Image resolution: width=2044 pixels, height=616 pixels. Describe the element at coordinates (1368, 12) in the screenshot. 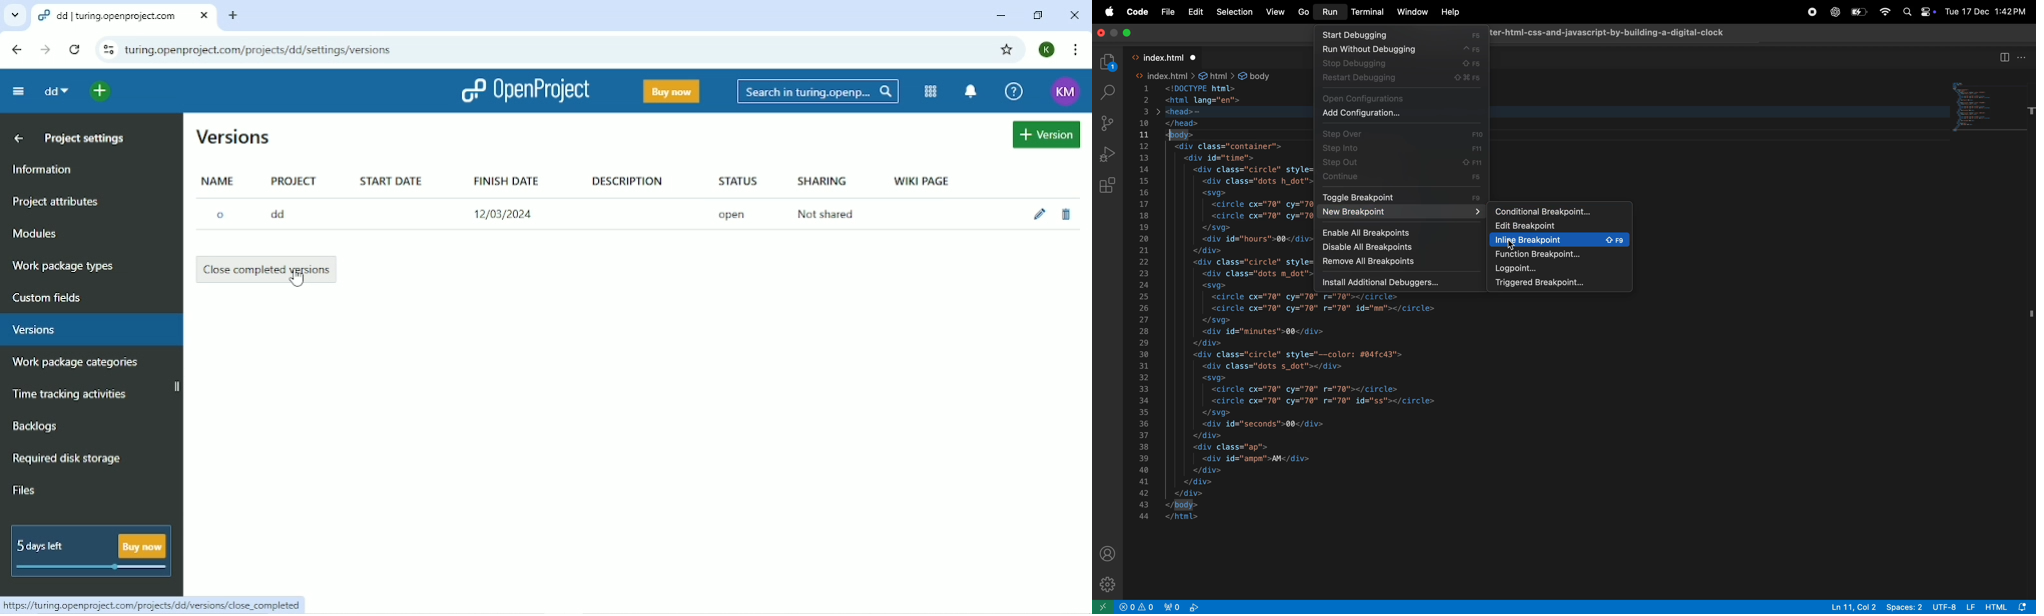

I see `terminal` at that location.